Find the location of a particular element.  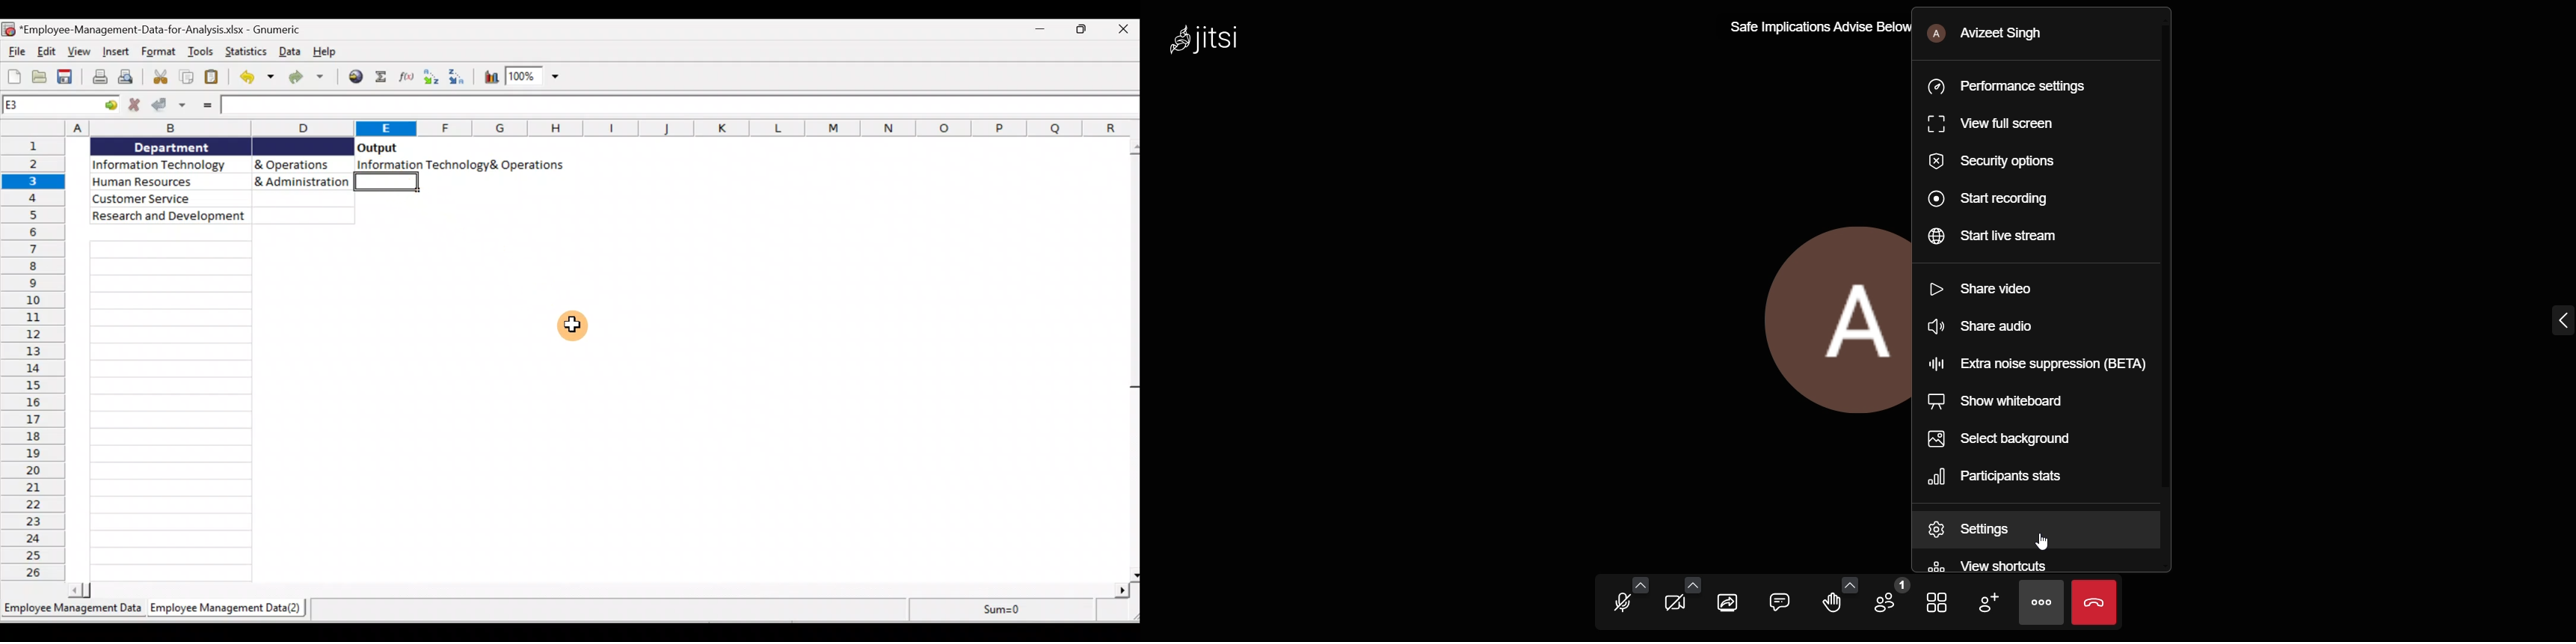

audio setting is located at coordinates (1642, 584).